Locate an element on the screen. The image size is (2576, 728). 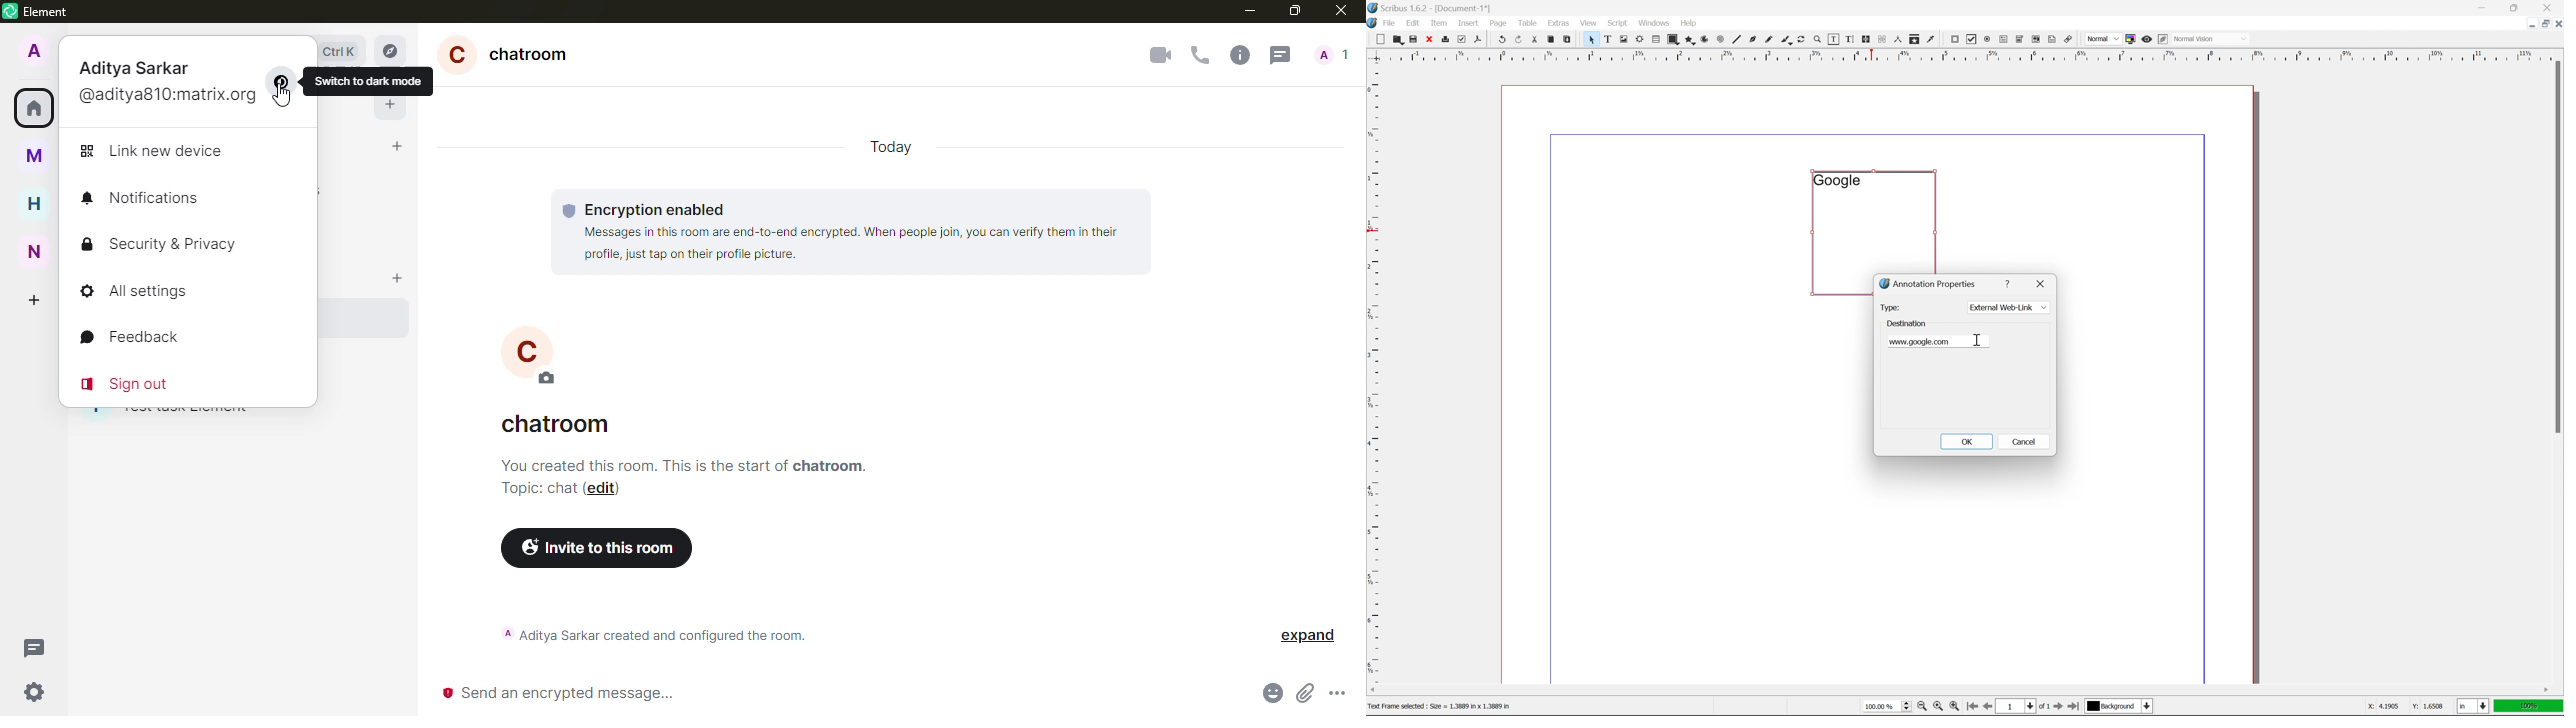
attach is located at coordinates (1304, 694).